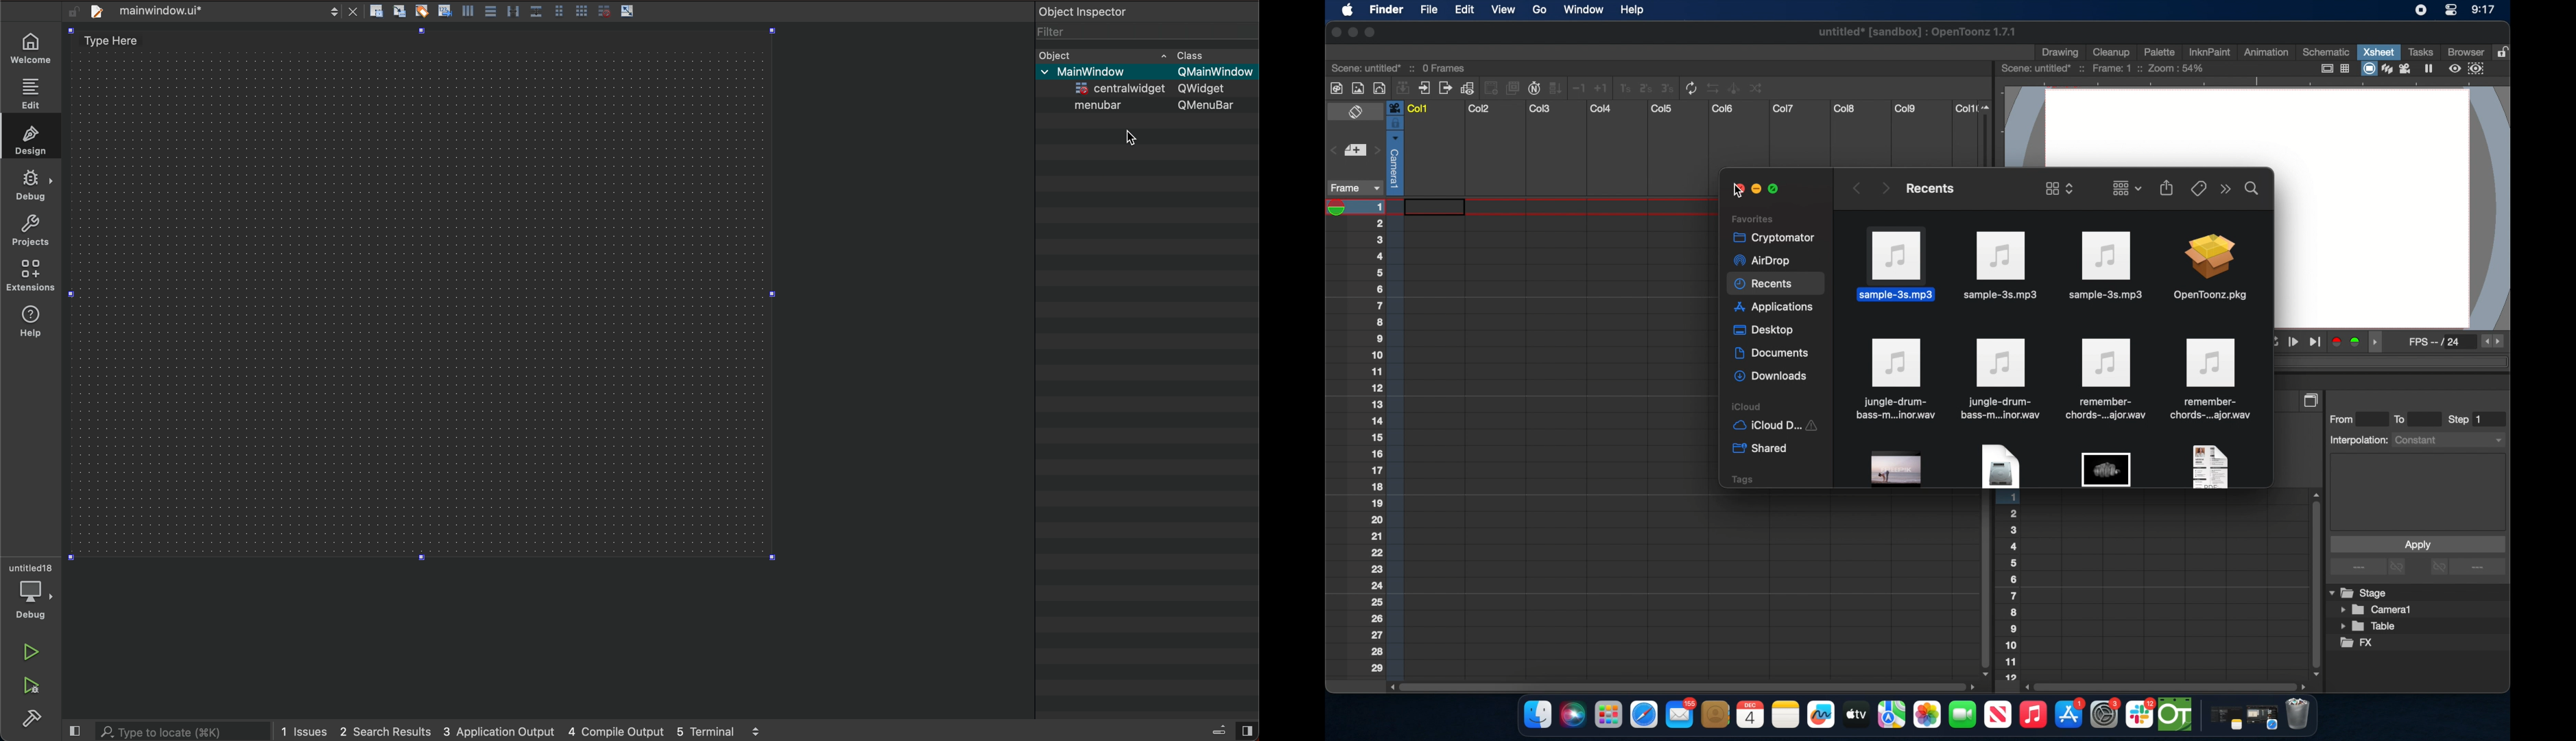  I want to click on more options, so click(2468, 568).